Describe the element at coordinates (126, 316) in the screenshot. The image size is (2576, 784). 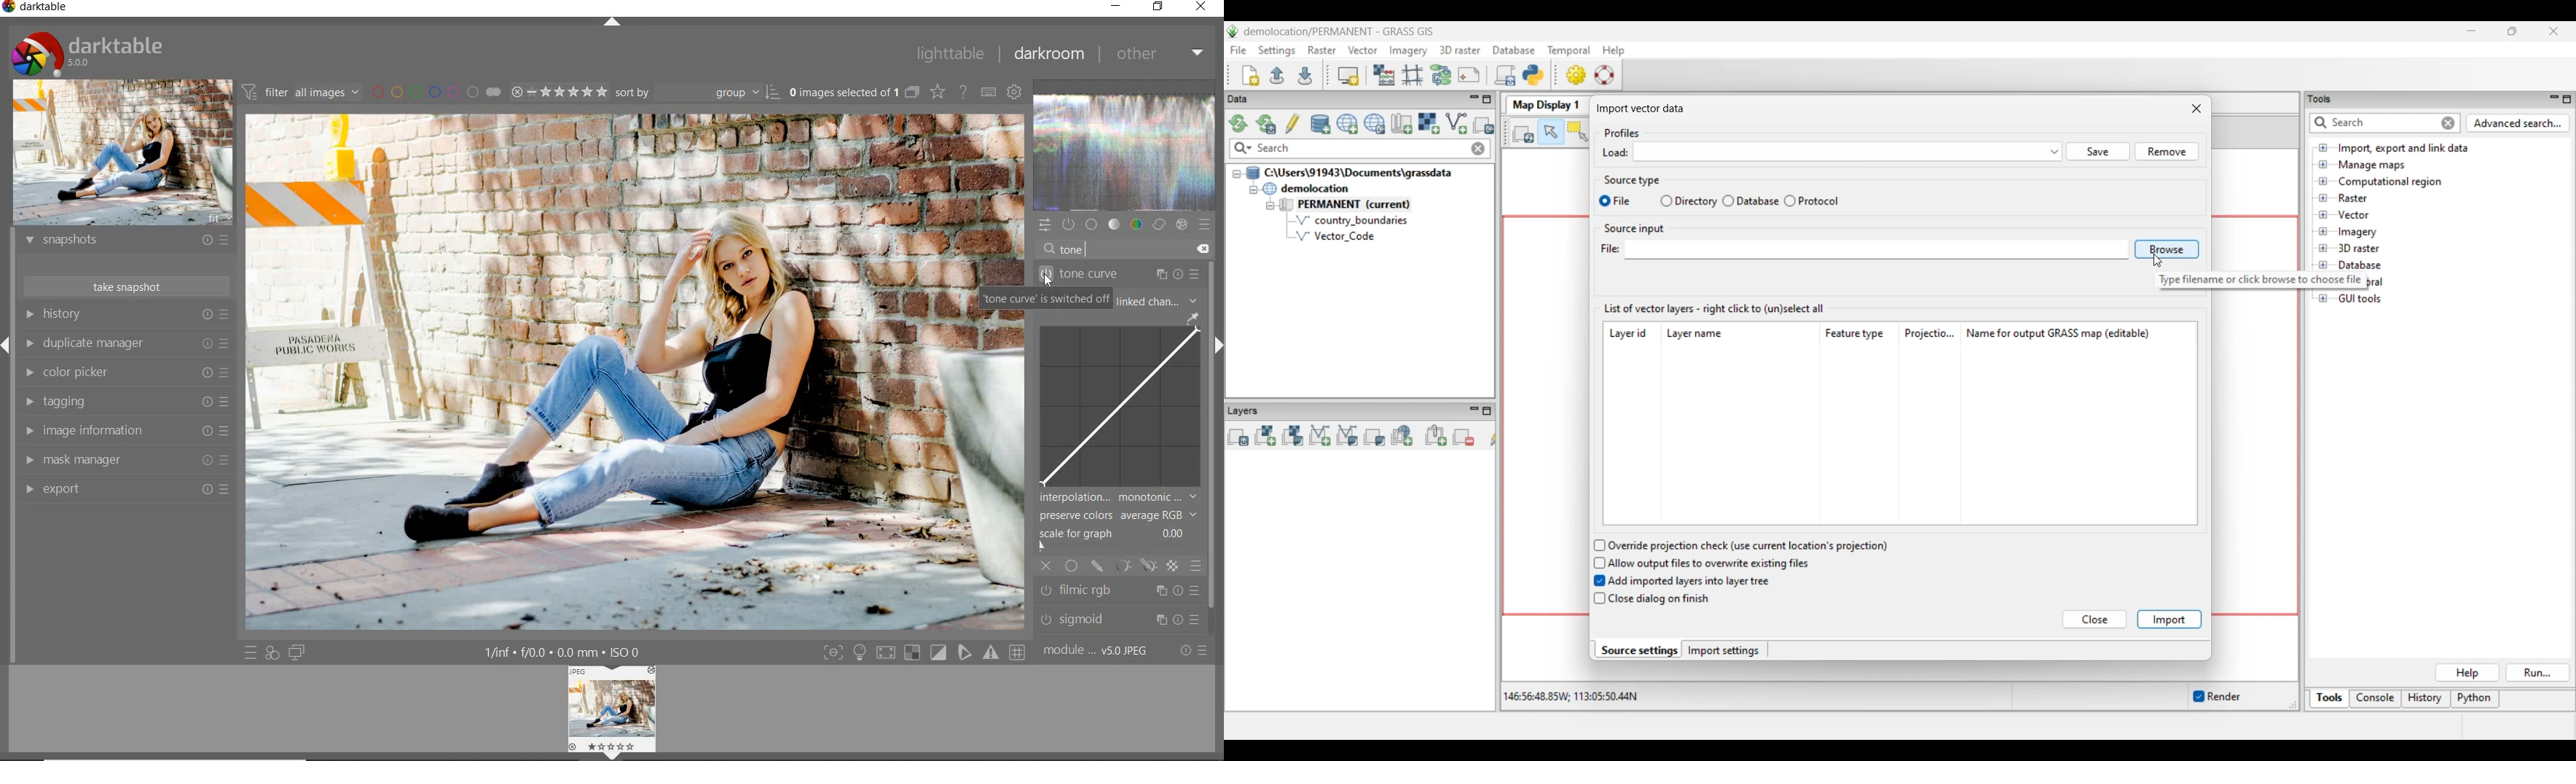
I see `history` at that location.